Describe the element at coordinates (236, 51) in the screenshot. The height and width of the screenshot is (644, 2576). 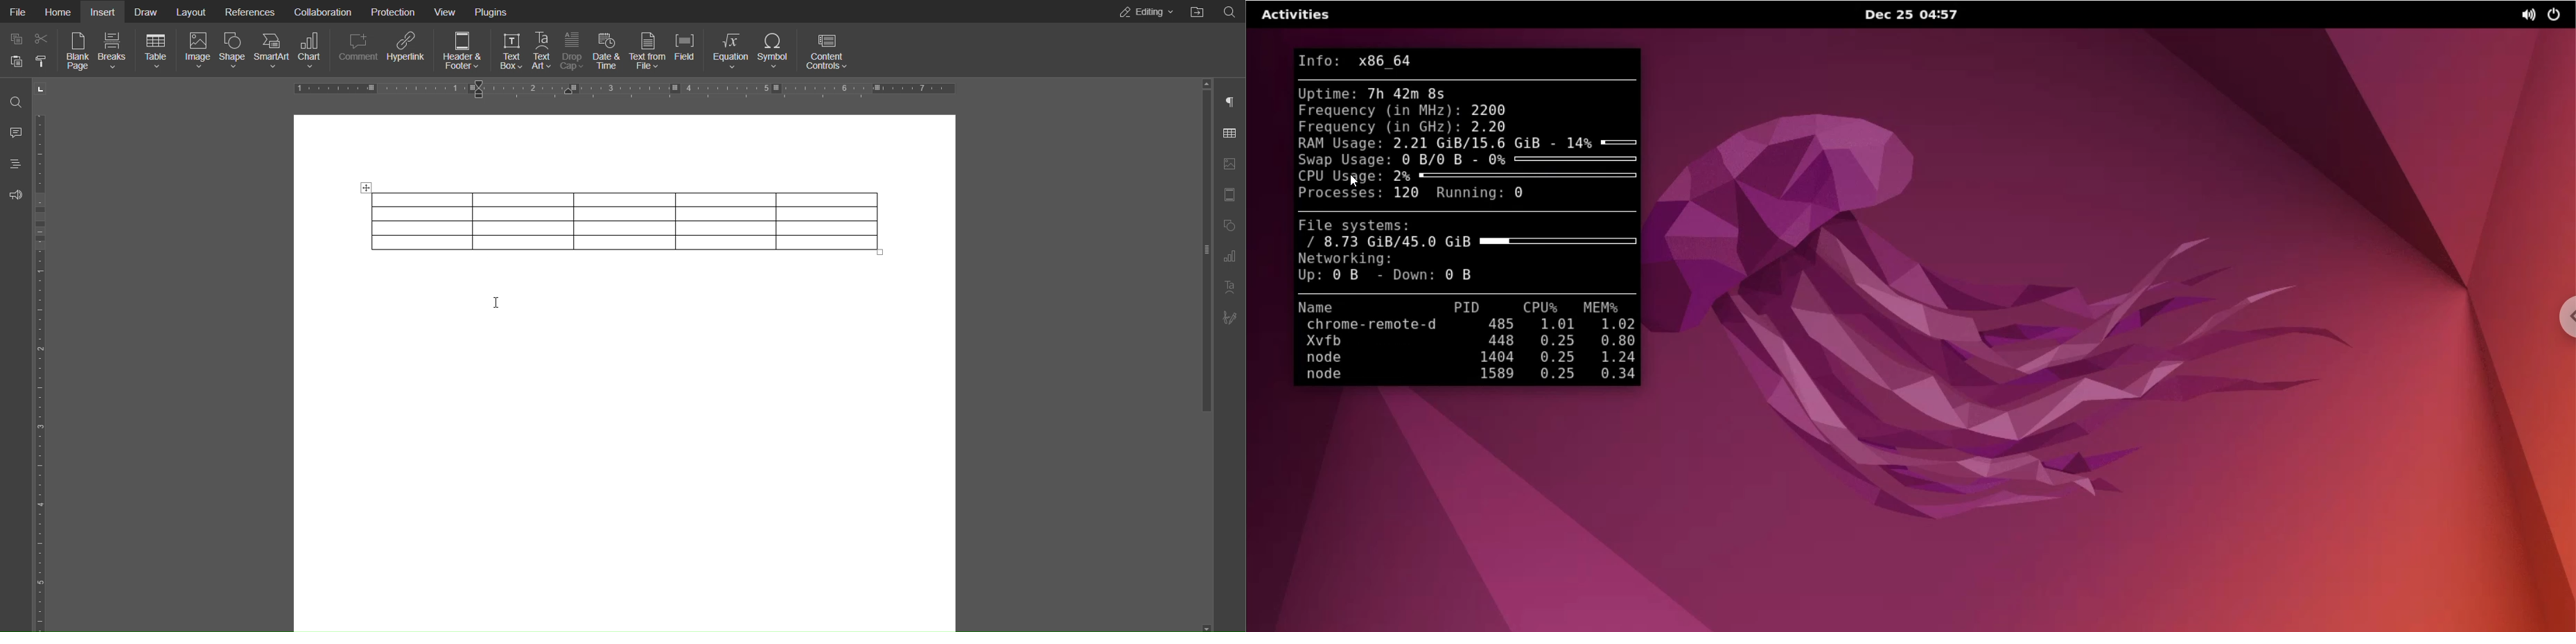
I see `Shape` at that location.